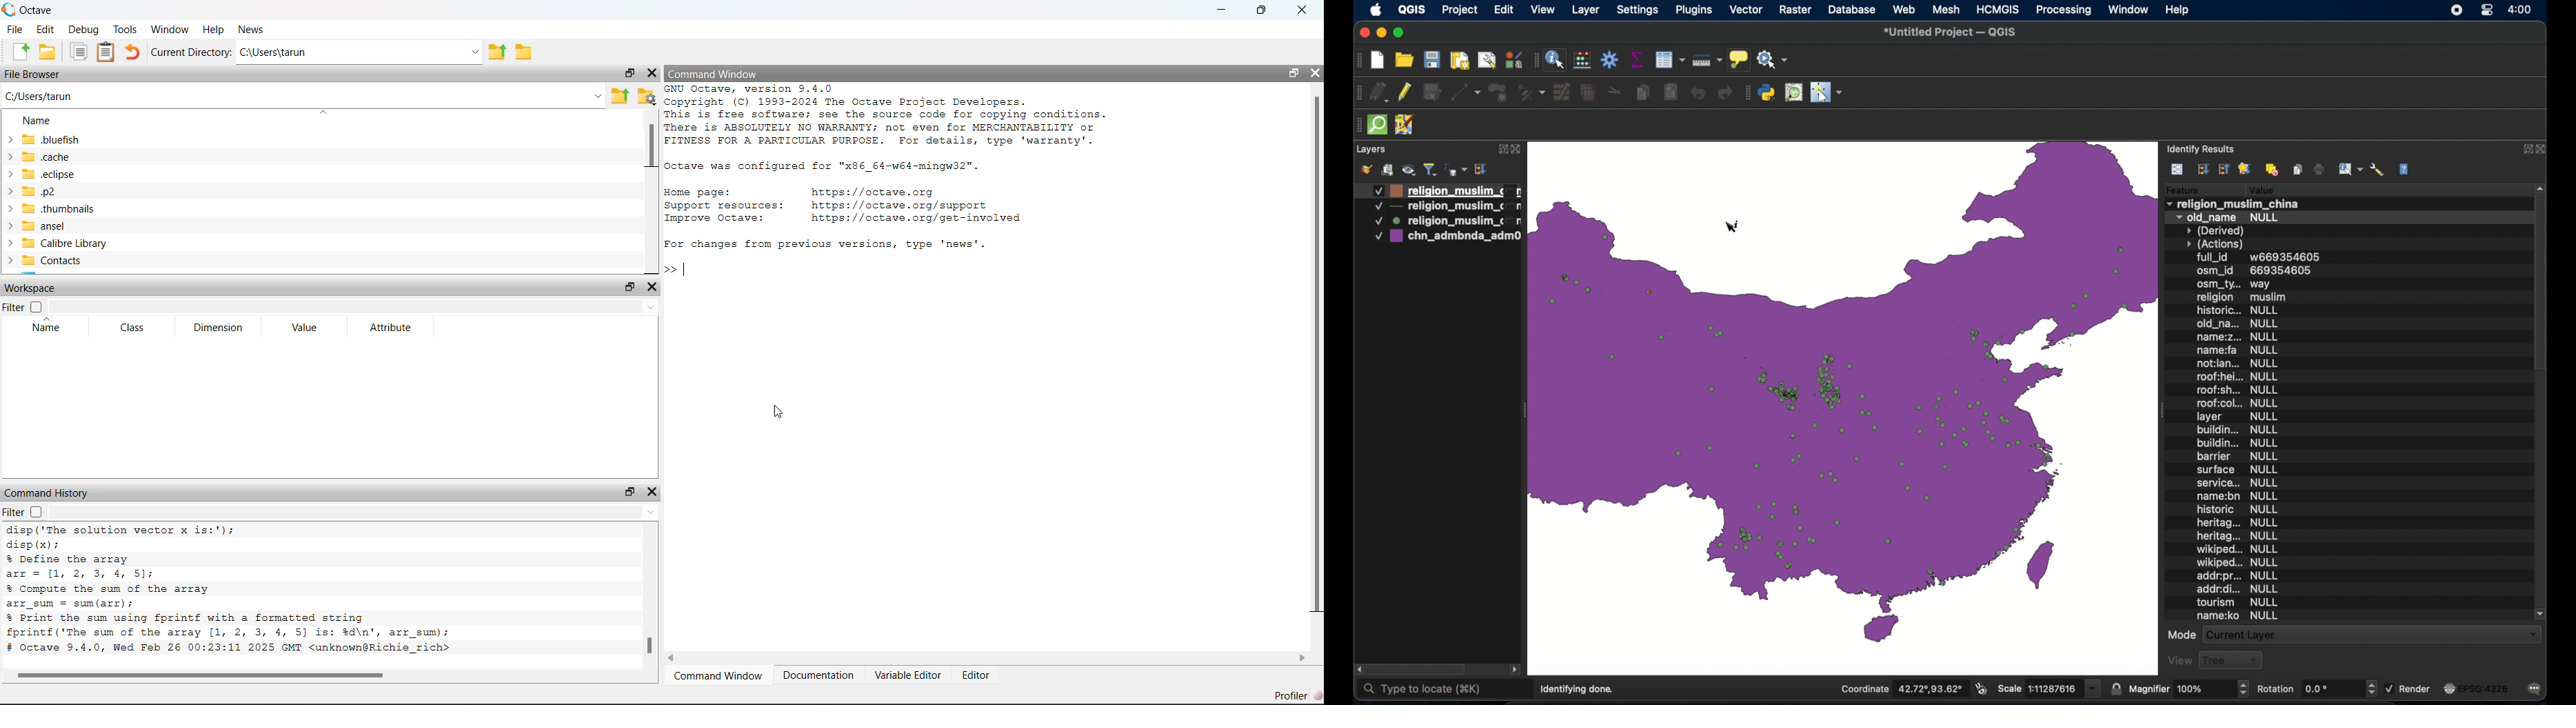 This screenshot has width=2576, height=728. Describe the element at coordinates (2236, 603) in the screenshot. I see `tourism` at that location.